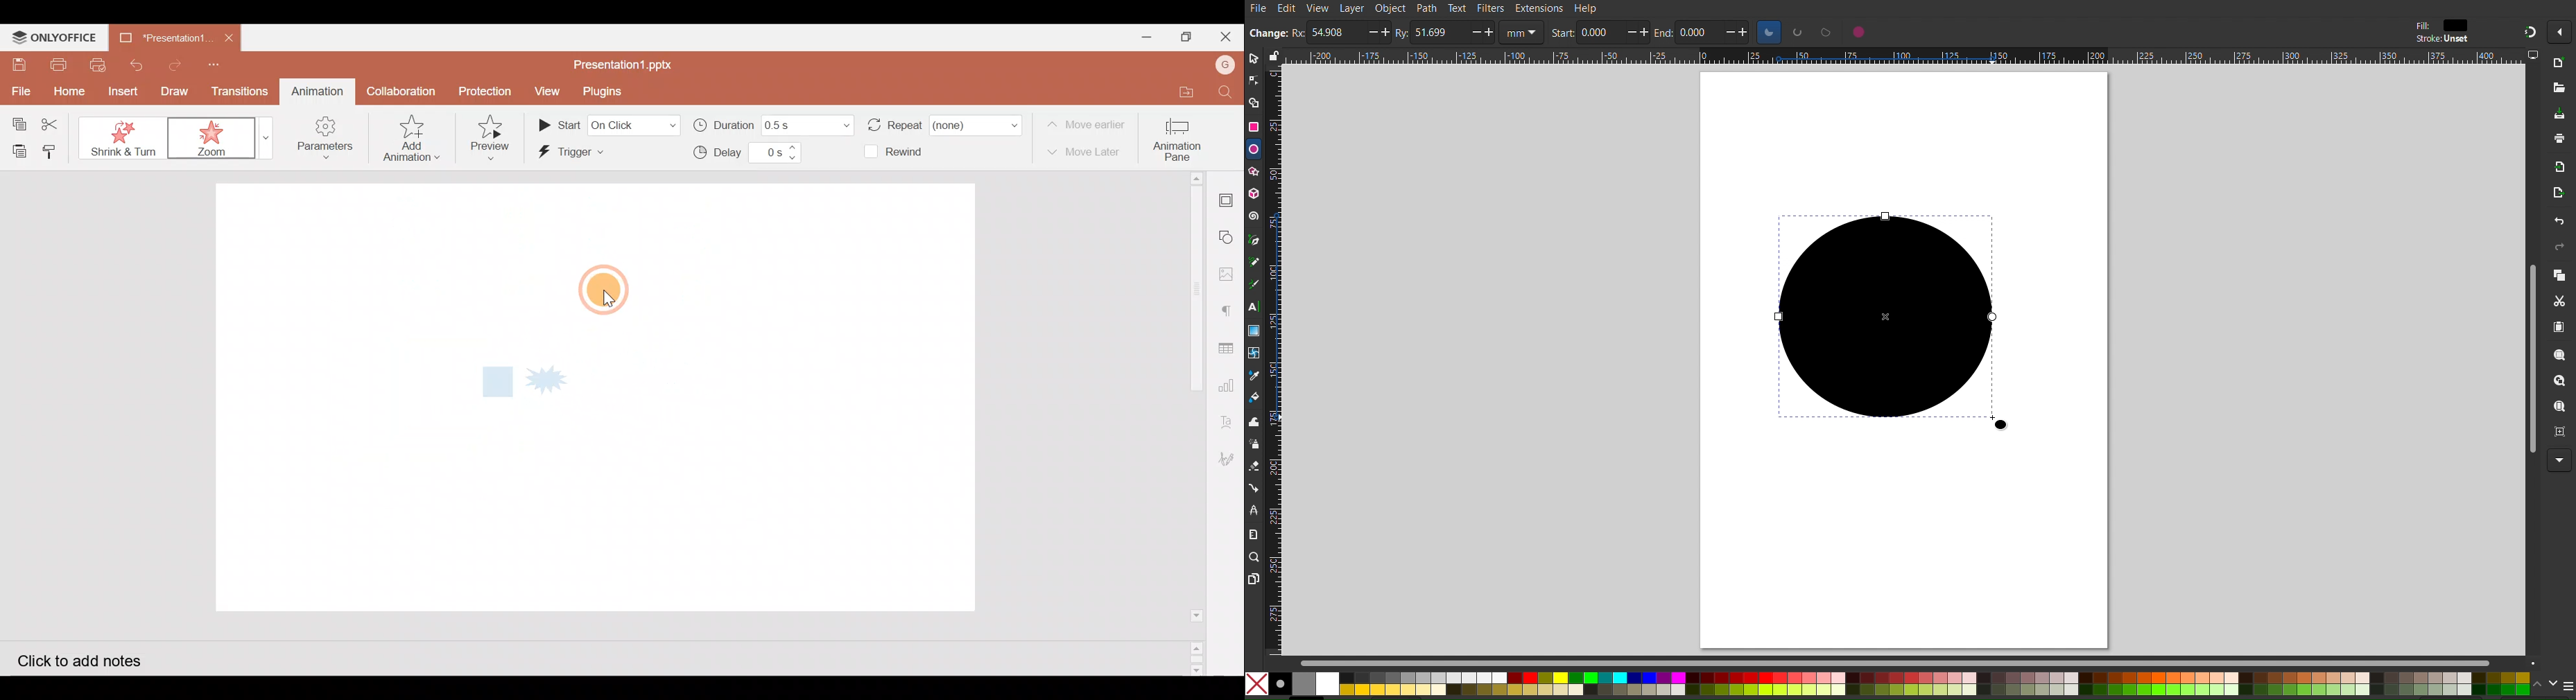 This screenshot has width=2576, height=700. I want to click on More, so click(261, 137).